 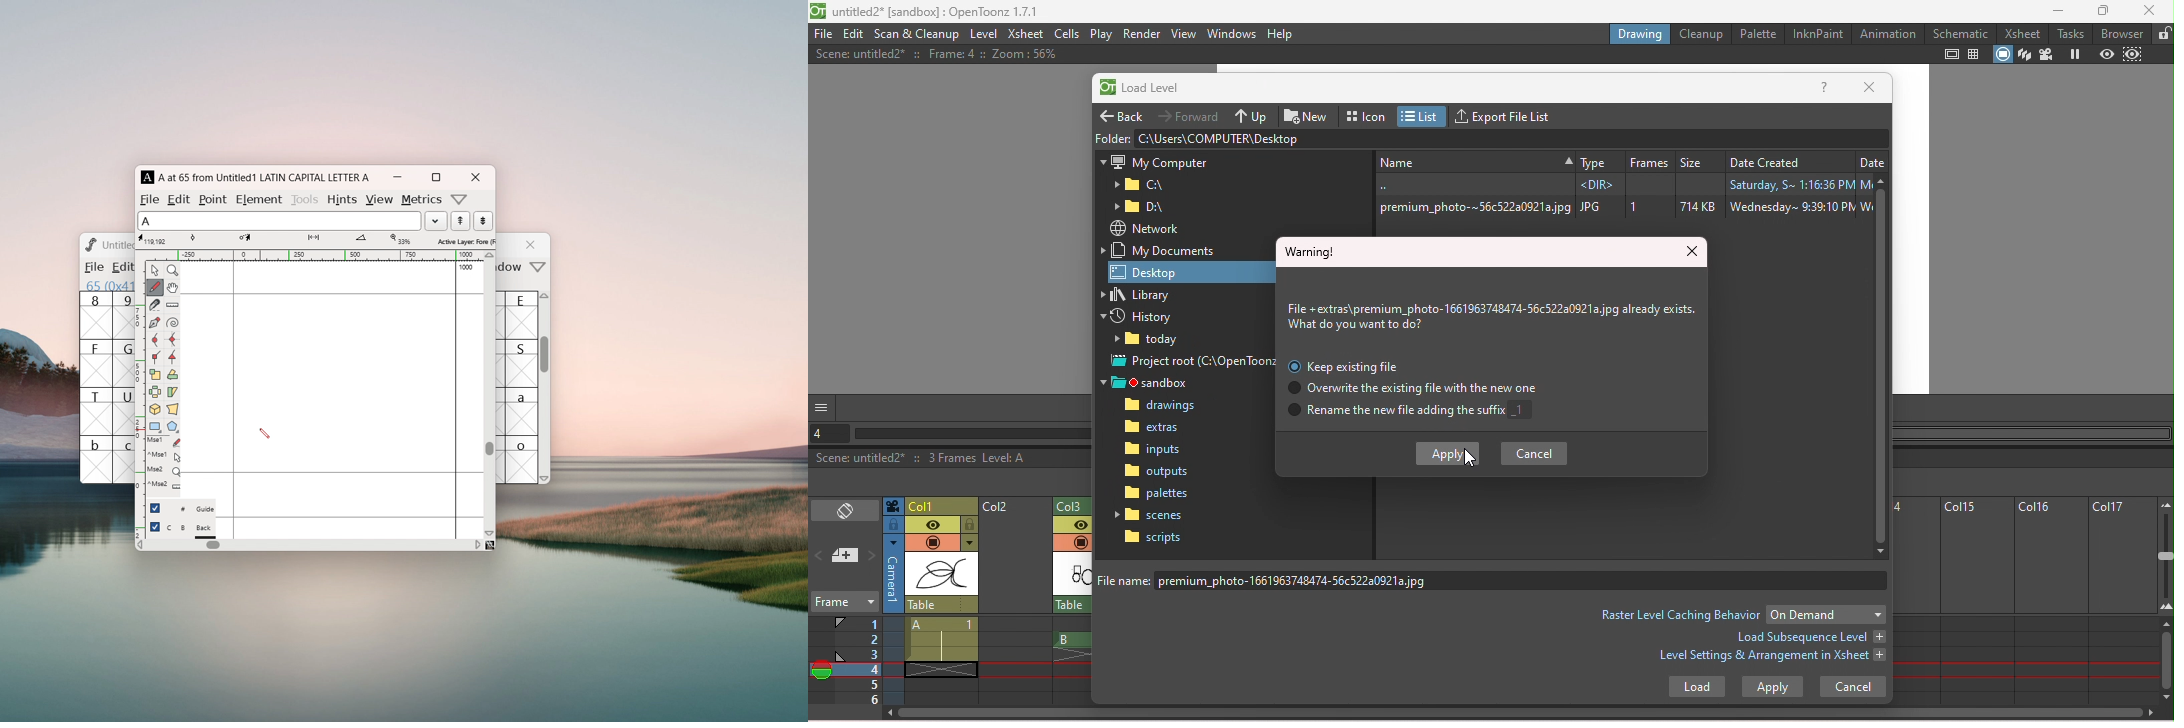 What do you see at coordinates (342, 199) in the screenshot?
I see `hints` at bounding box center [342, 199].